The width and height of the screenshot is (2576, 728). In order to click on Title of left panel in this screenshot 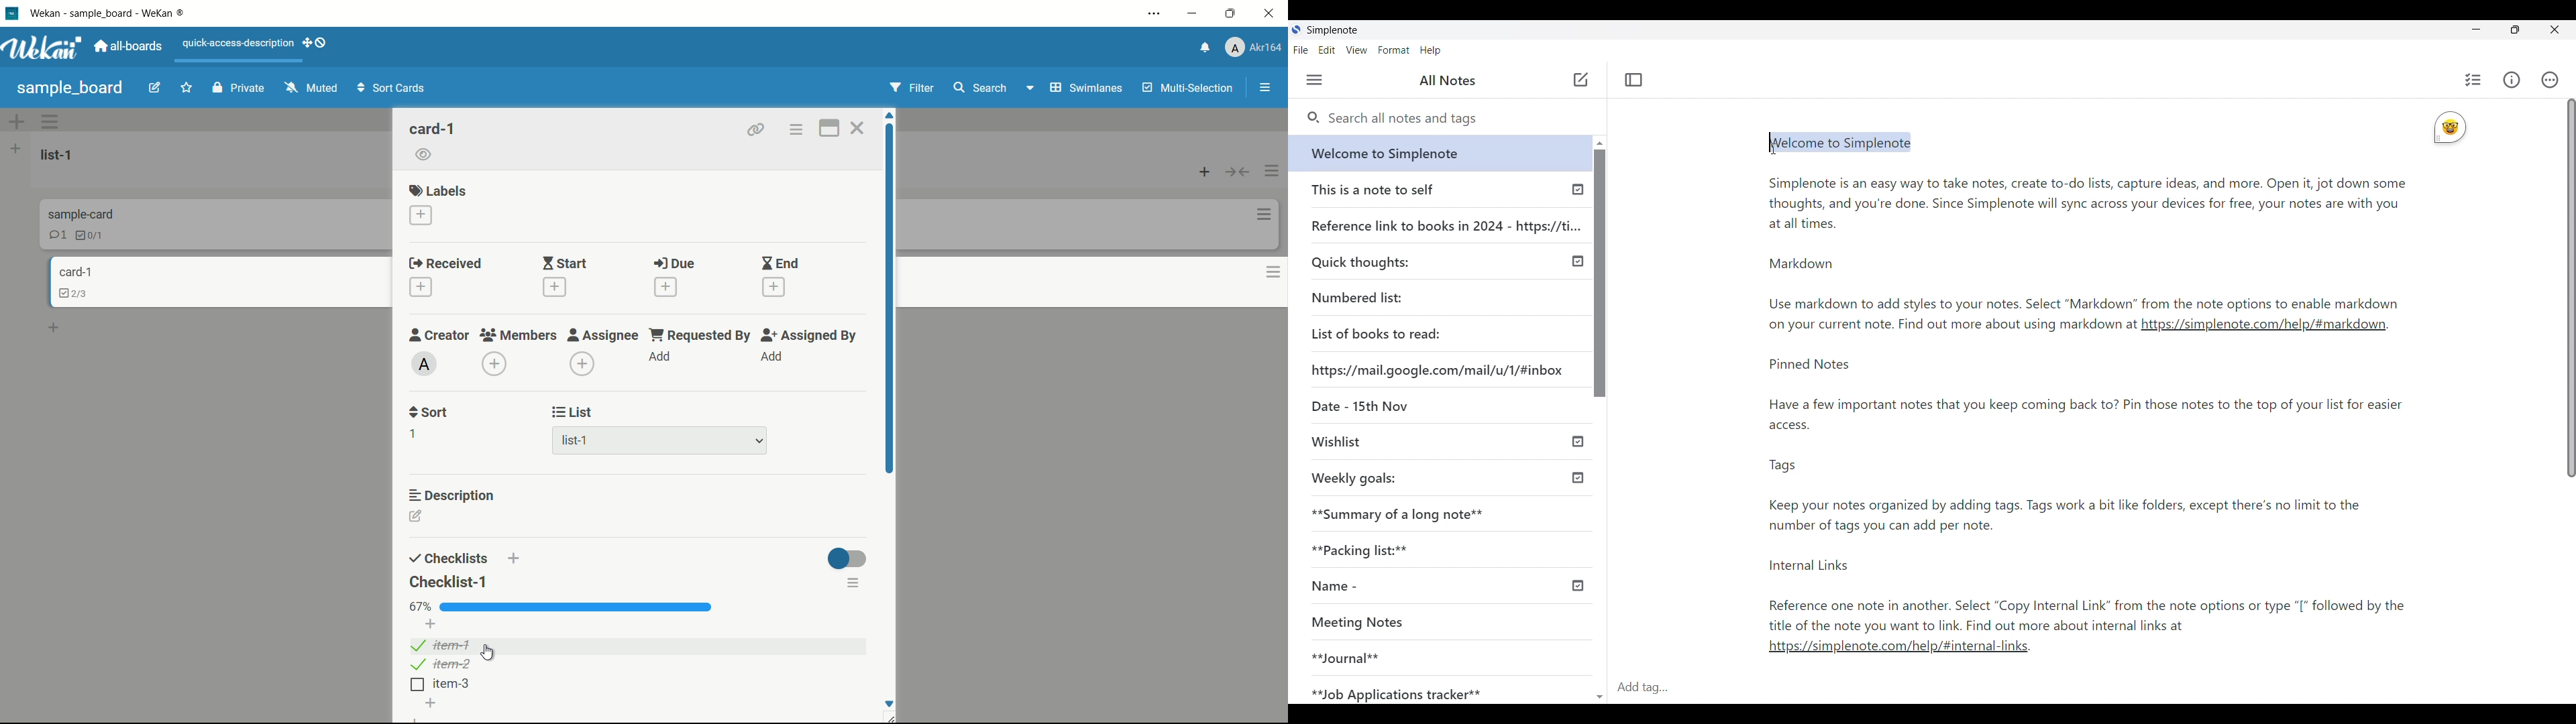, I will do `click(1448, 80)`.